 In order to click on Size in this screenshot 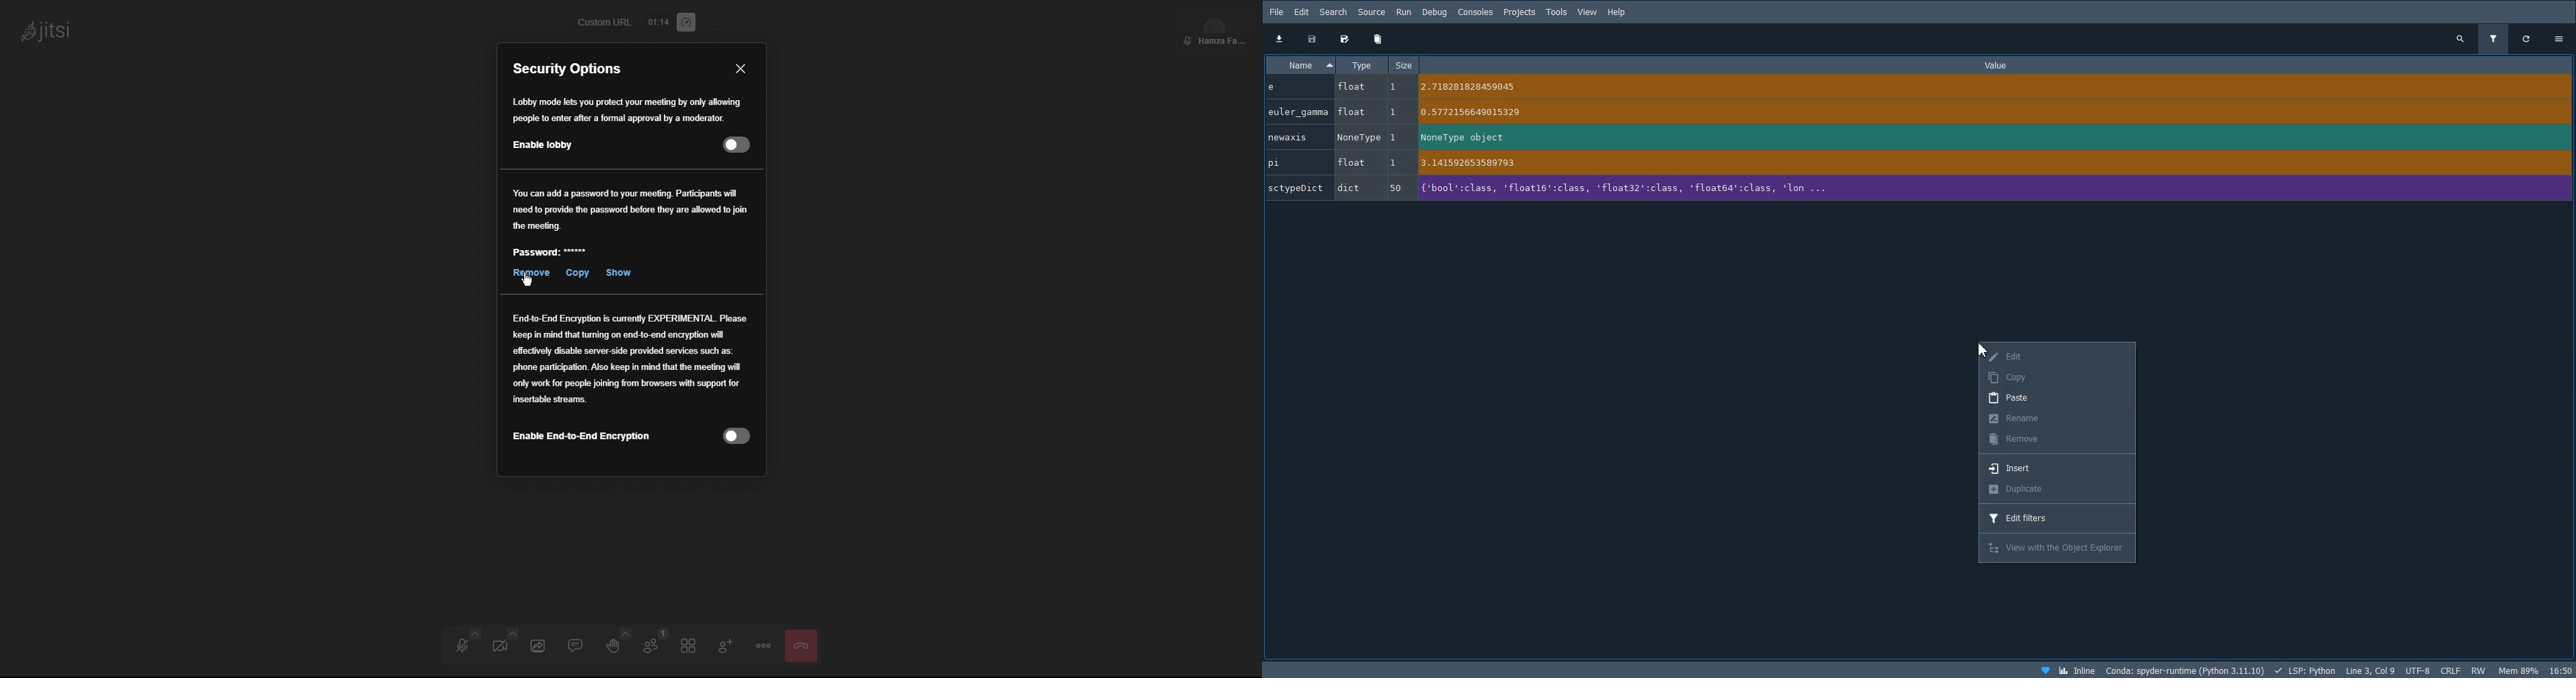, I will do `click(1403, 64)`.